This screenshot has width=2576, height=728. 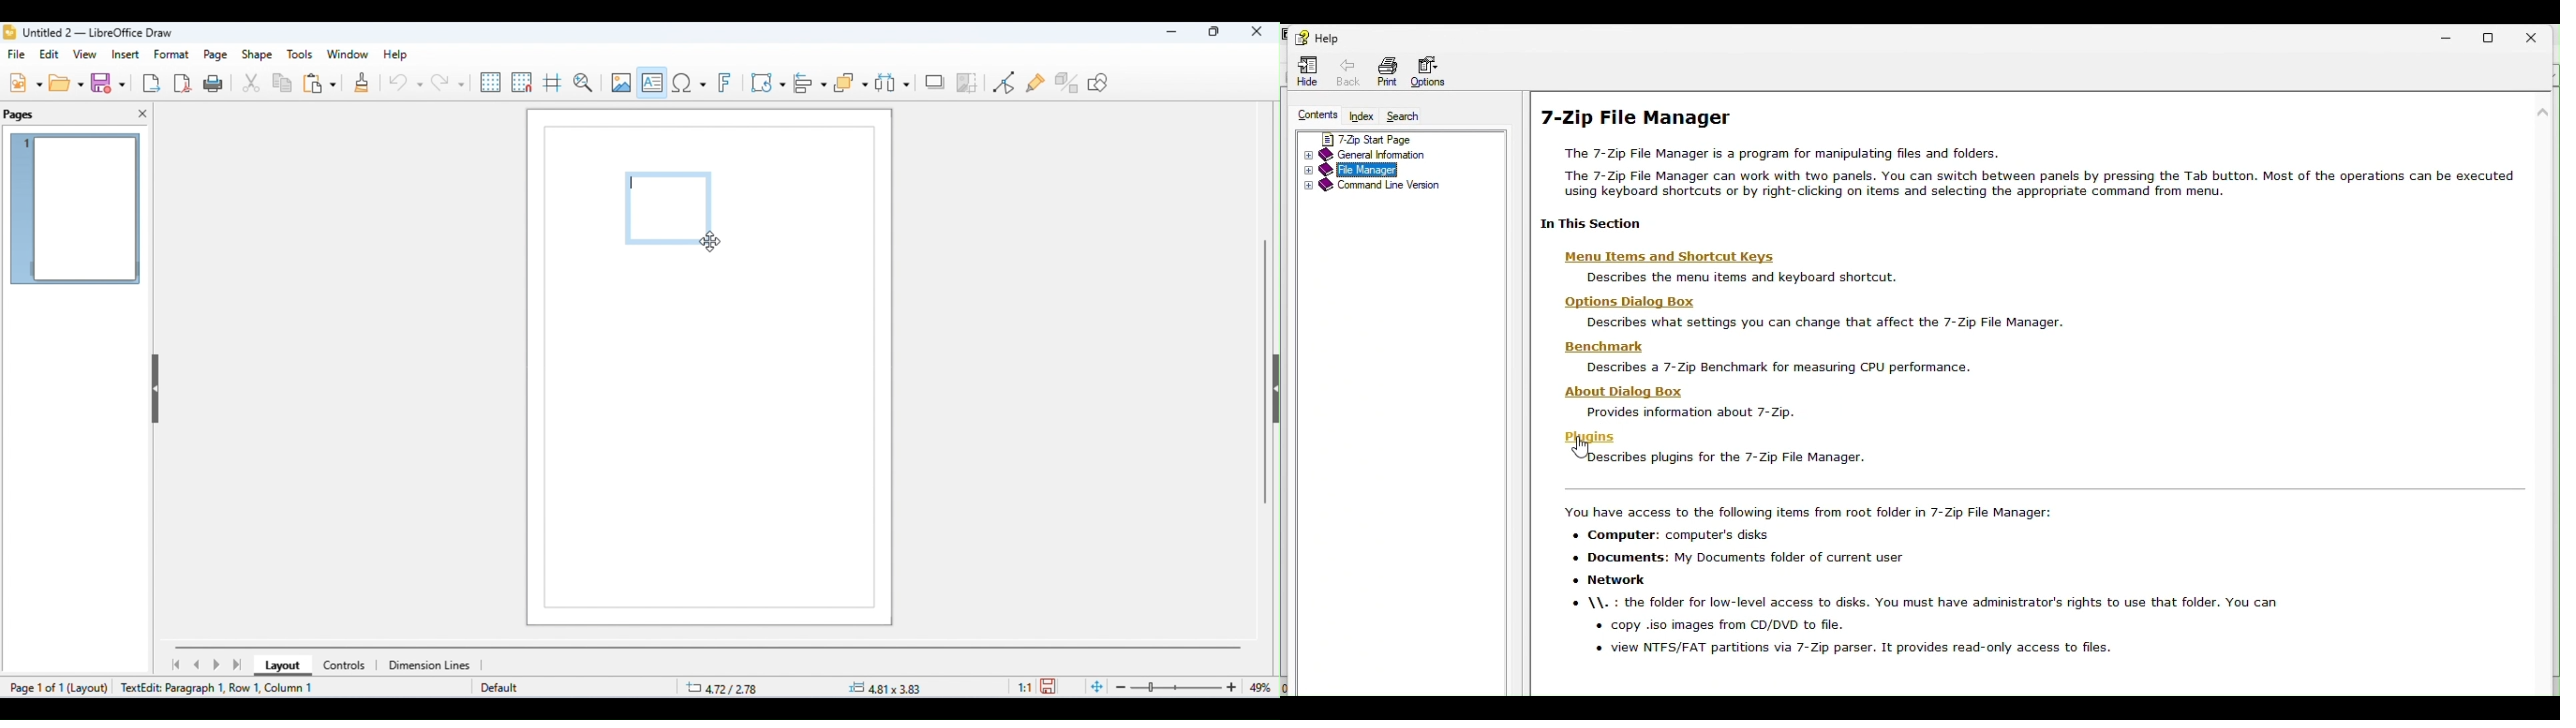 I want to click on Print, so click(x=1387, y=69).